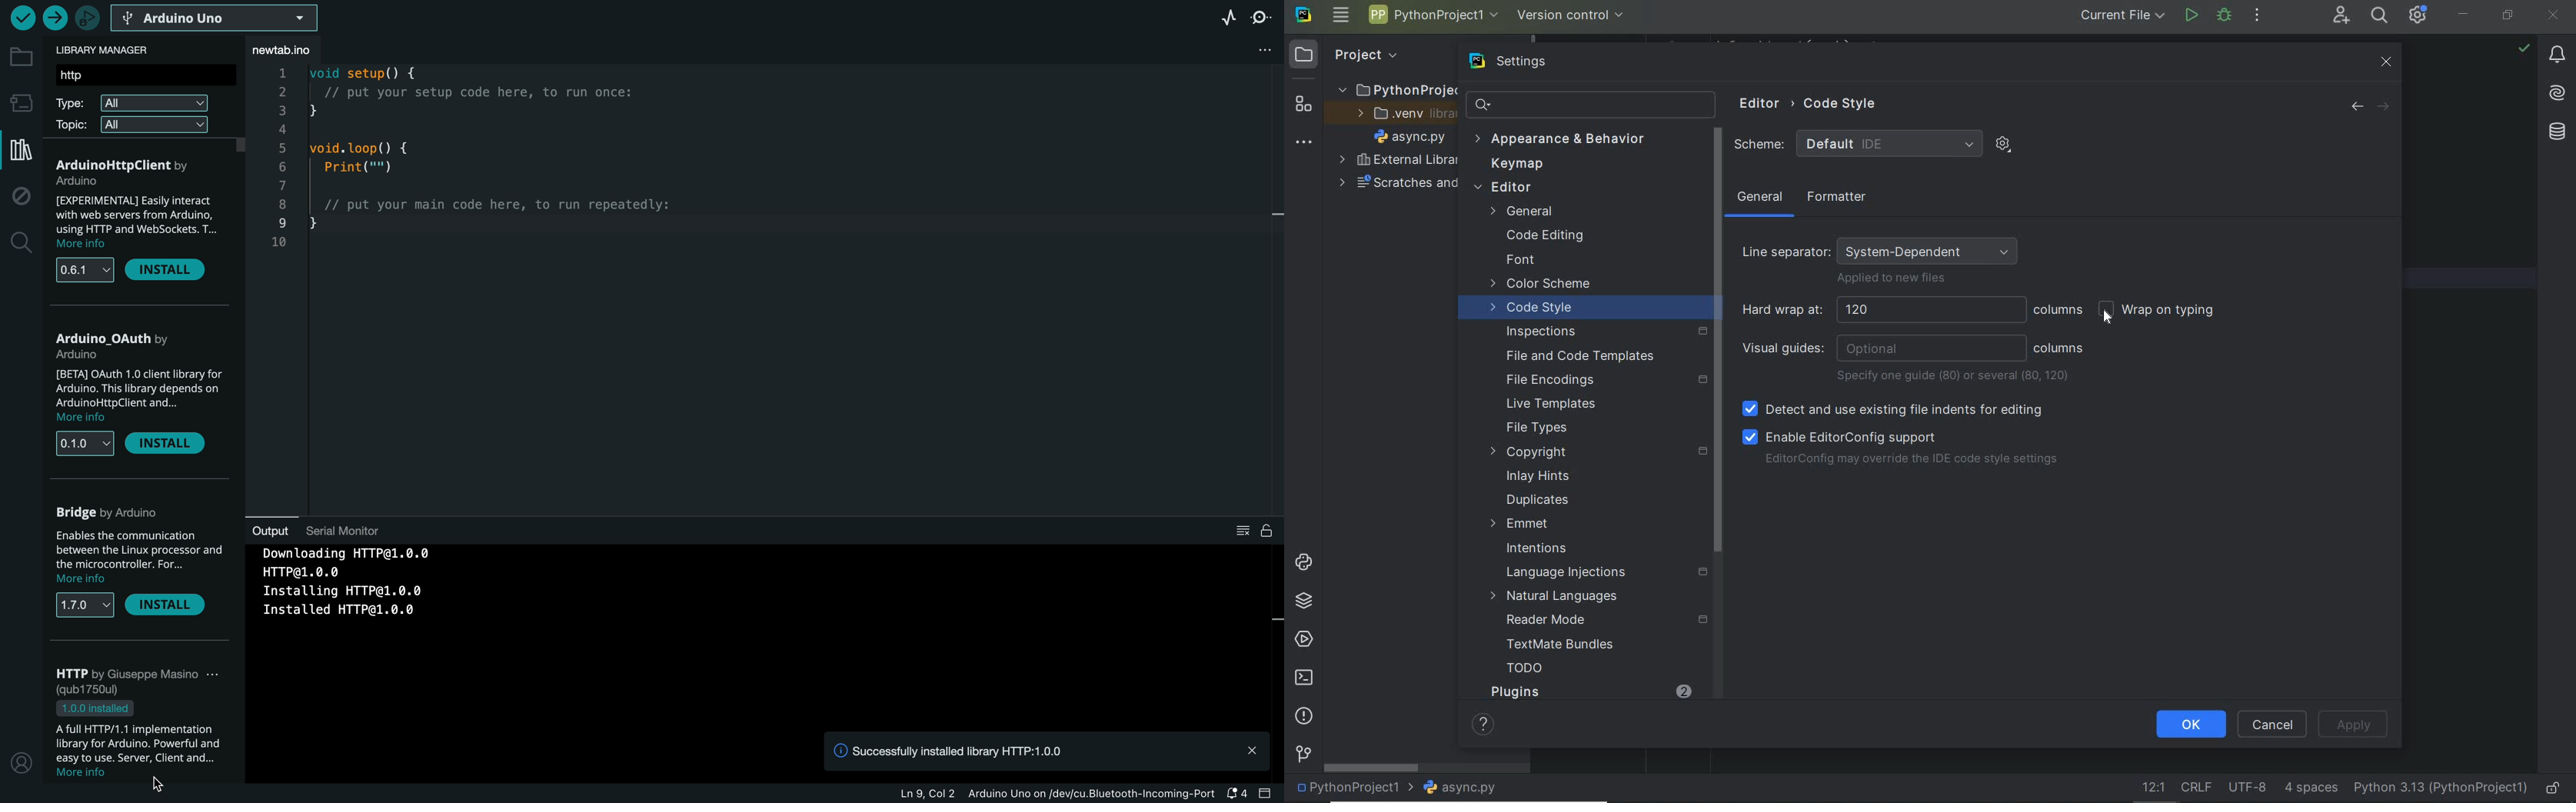  What do you see at coordinates (1303, 18) in the screenshot?
I see `system name` at bounding box center [1303, 18].